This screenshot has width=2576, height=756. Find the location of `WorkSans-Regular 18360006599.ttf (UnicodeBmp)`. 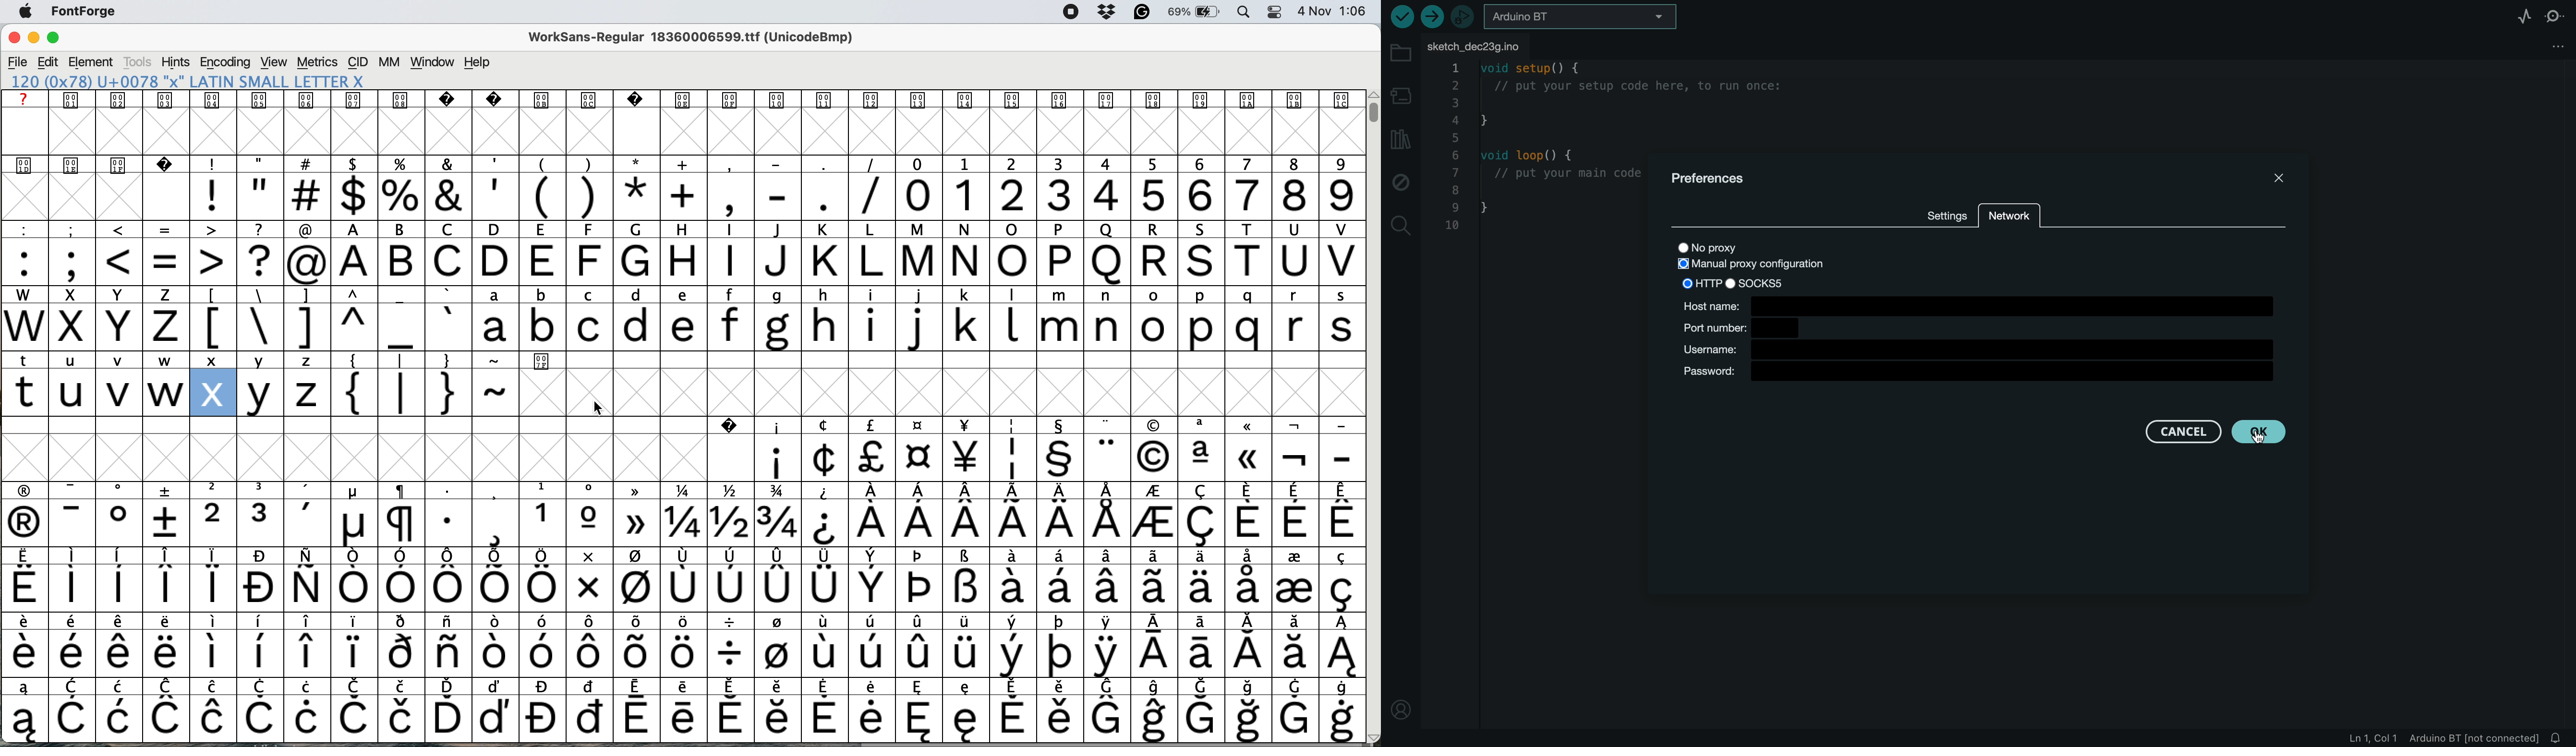

WorkSans-Regular 18360006599.ttf (UnicodeBmp) is located at coordinates (696, 39).